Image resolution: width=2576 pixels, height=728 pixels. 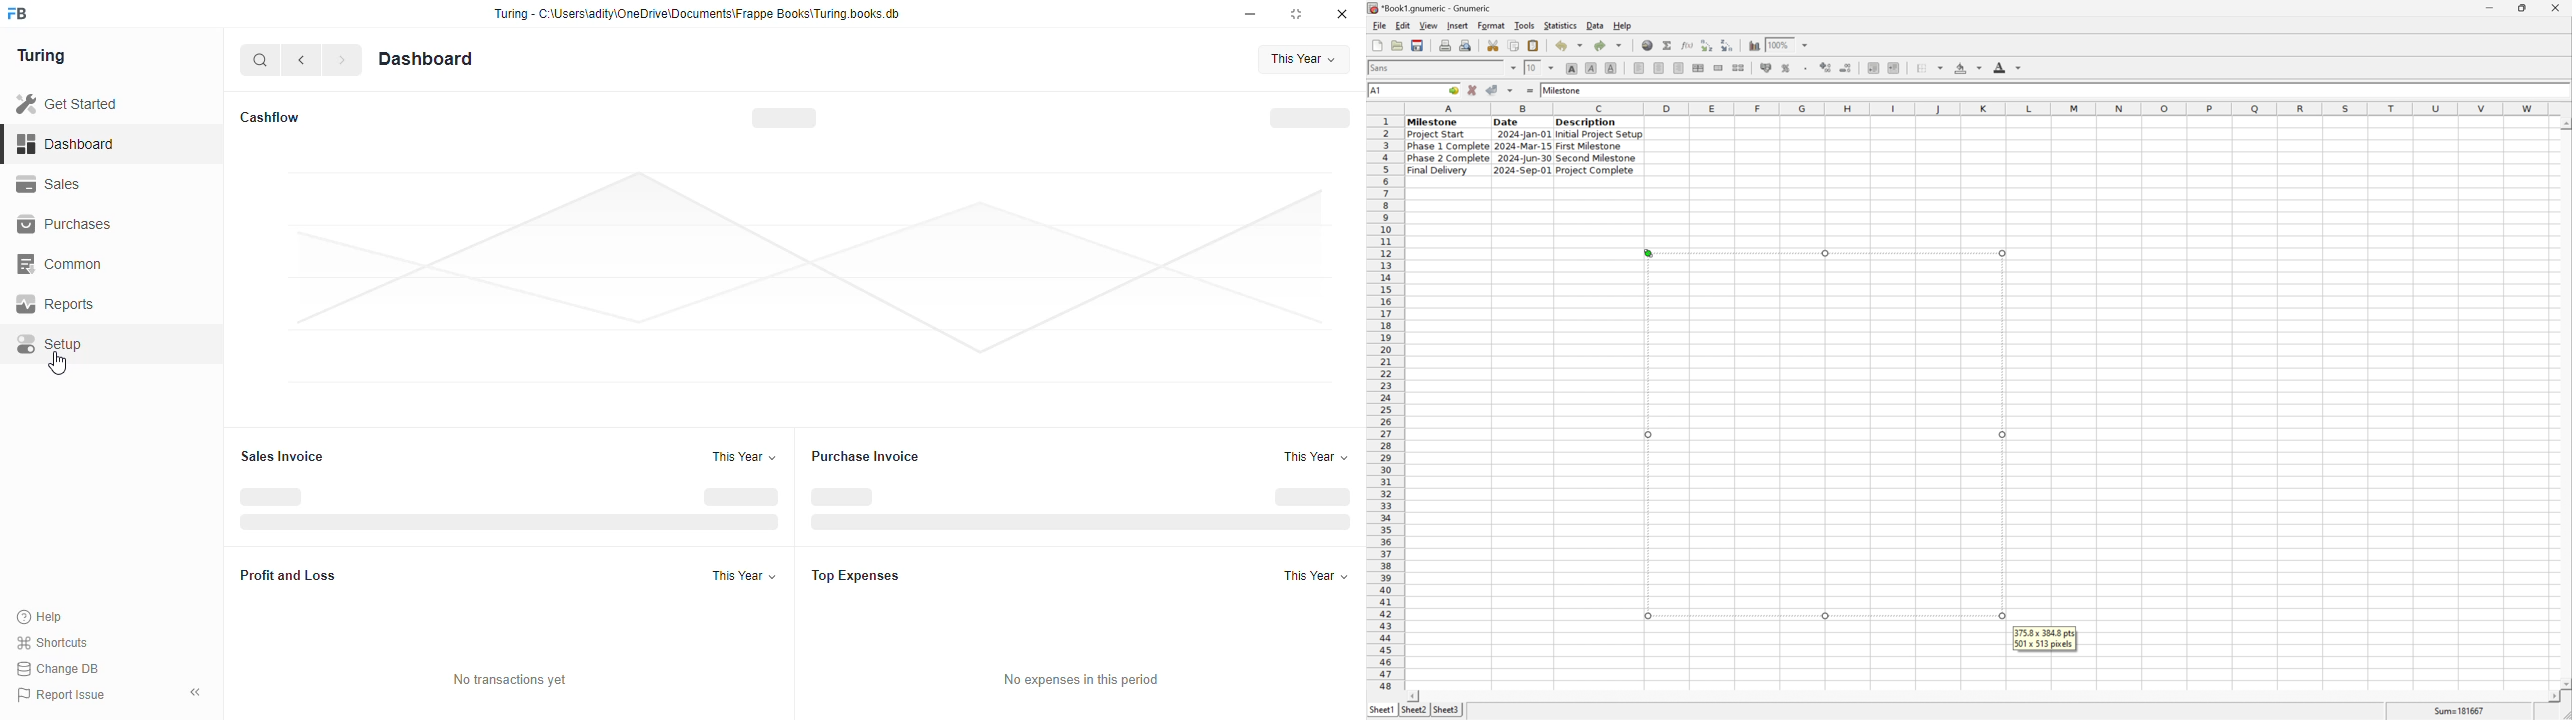 I want to click on Table, so click(x=1523, y=146).